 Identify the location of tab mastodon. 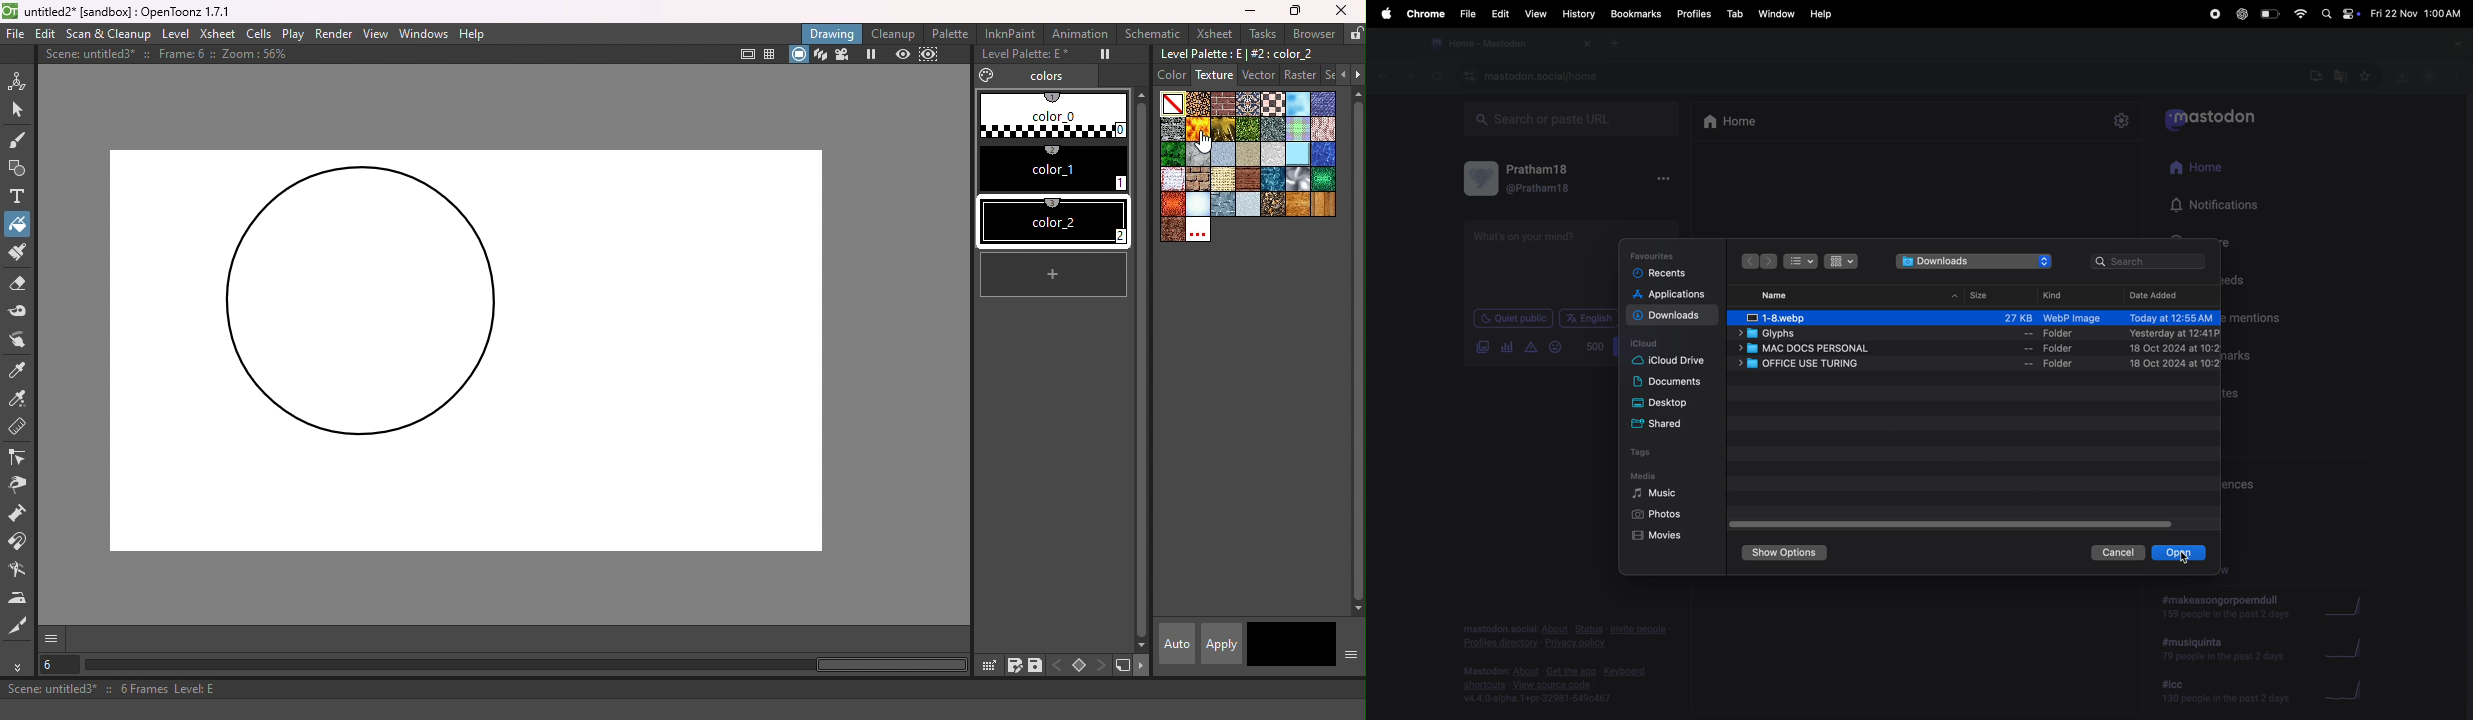
(1497, 44).